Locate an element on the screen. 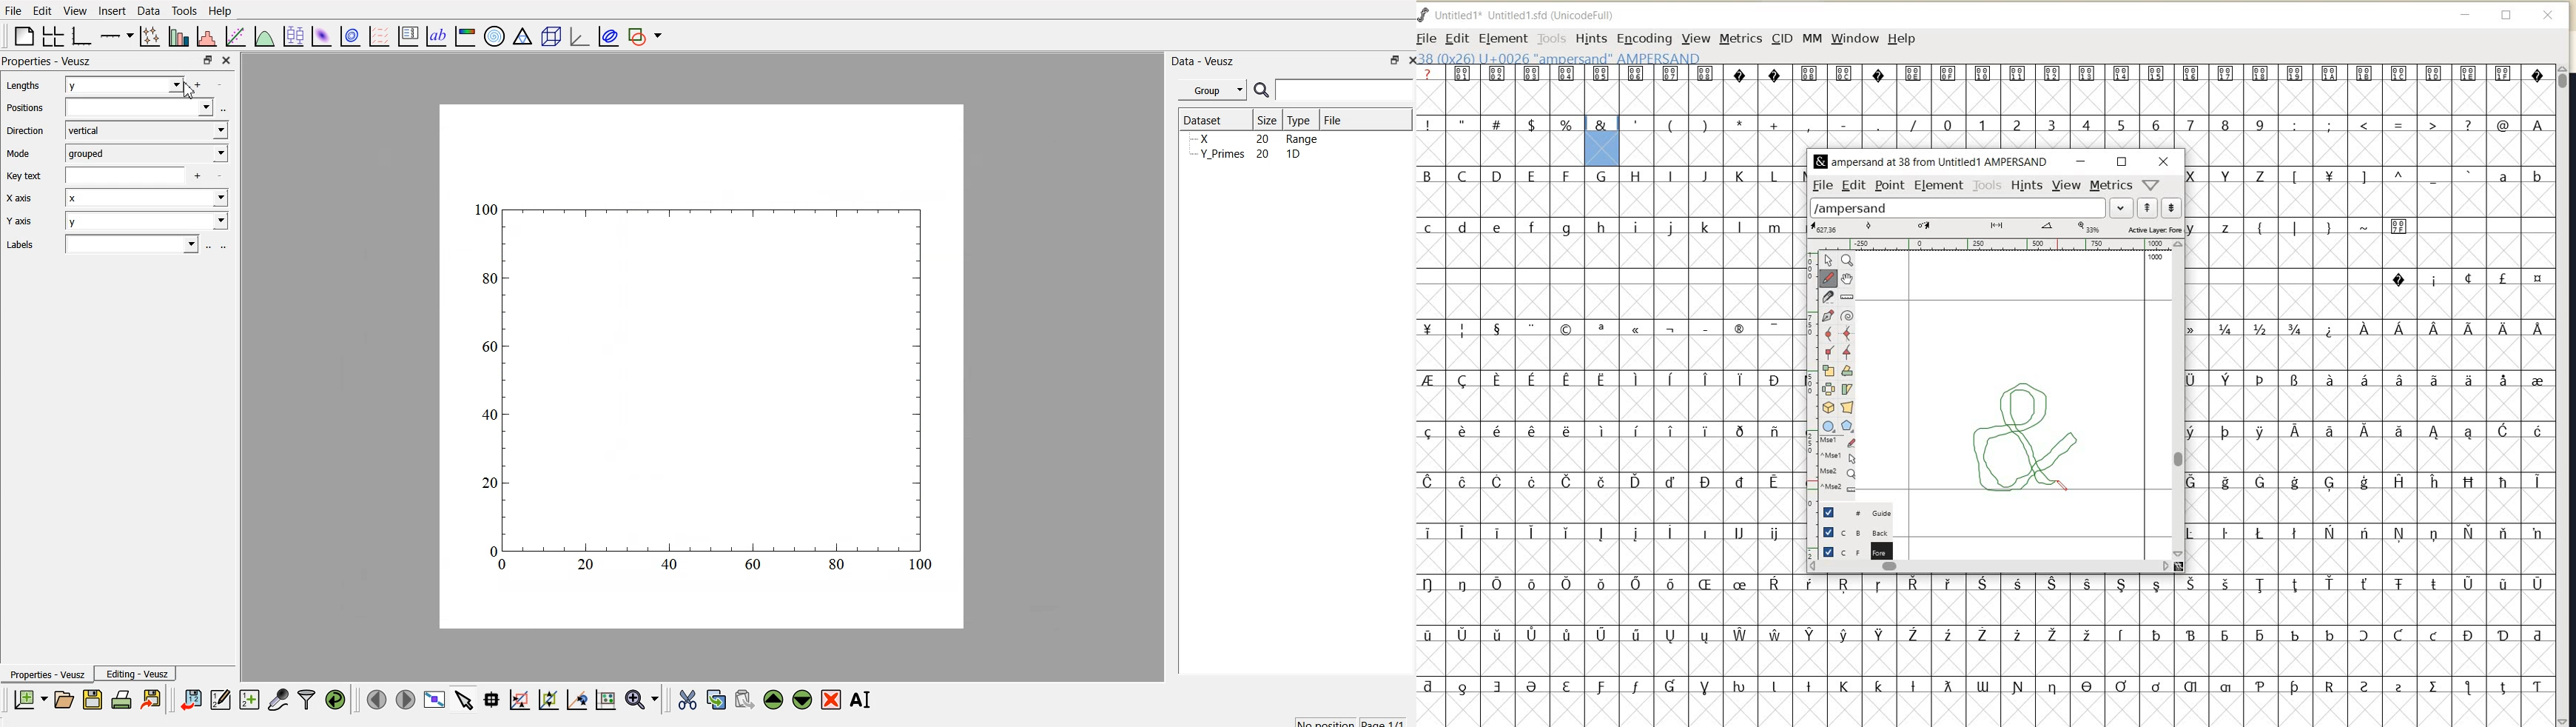 This screenshot has height=728, width=2576. zoom menu is located at coordinates (642, 699).